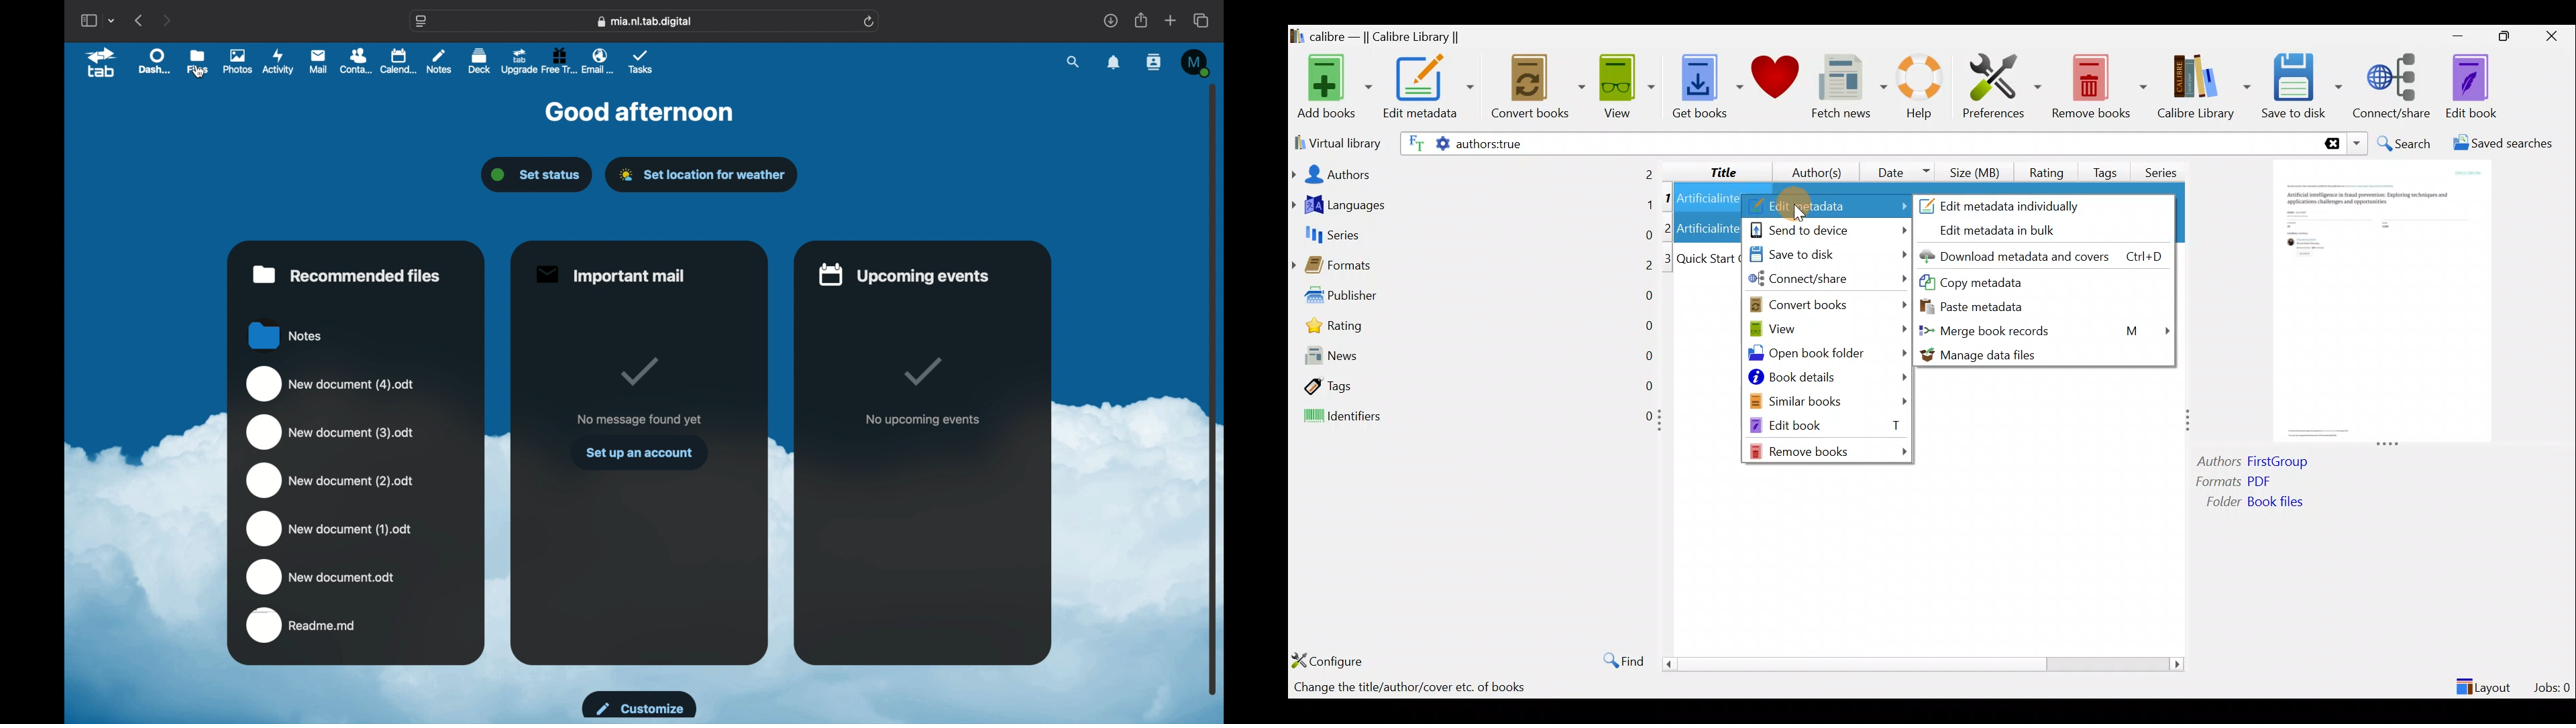 Image resolution: width=2576 pixels, height=728 pixels. What do you see at coordinates (2047, 255) in the screenshot?
I see `Download metadata and covers` at bounding box center [2047, 255].